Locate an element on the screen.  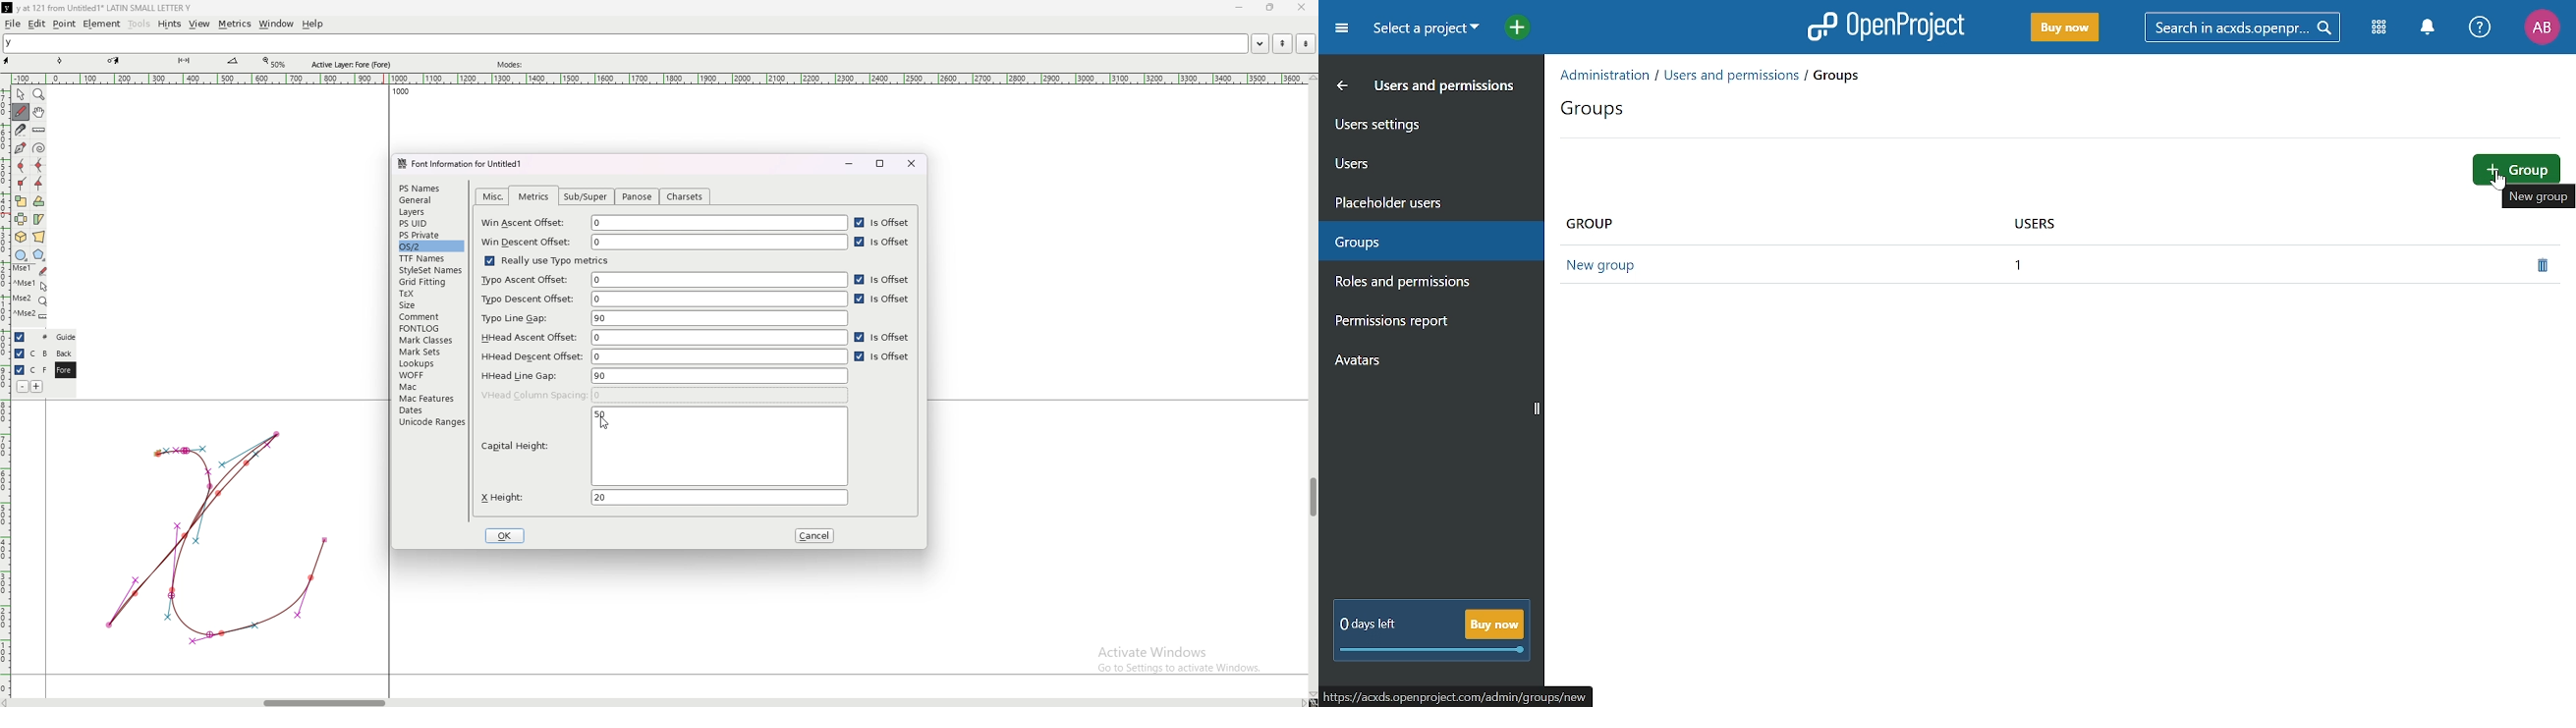
current page web address "htps://acxds.openproject.com/admin/groups " is located at coordinates (1454, 696).